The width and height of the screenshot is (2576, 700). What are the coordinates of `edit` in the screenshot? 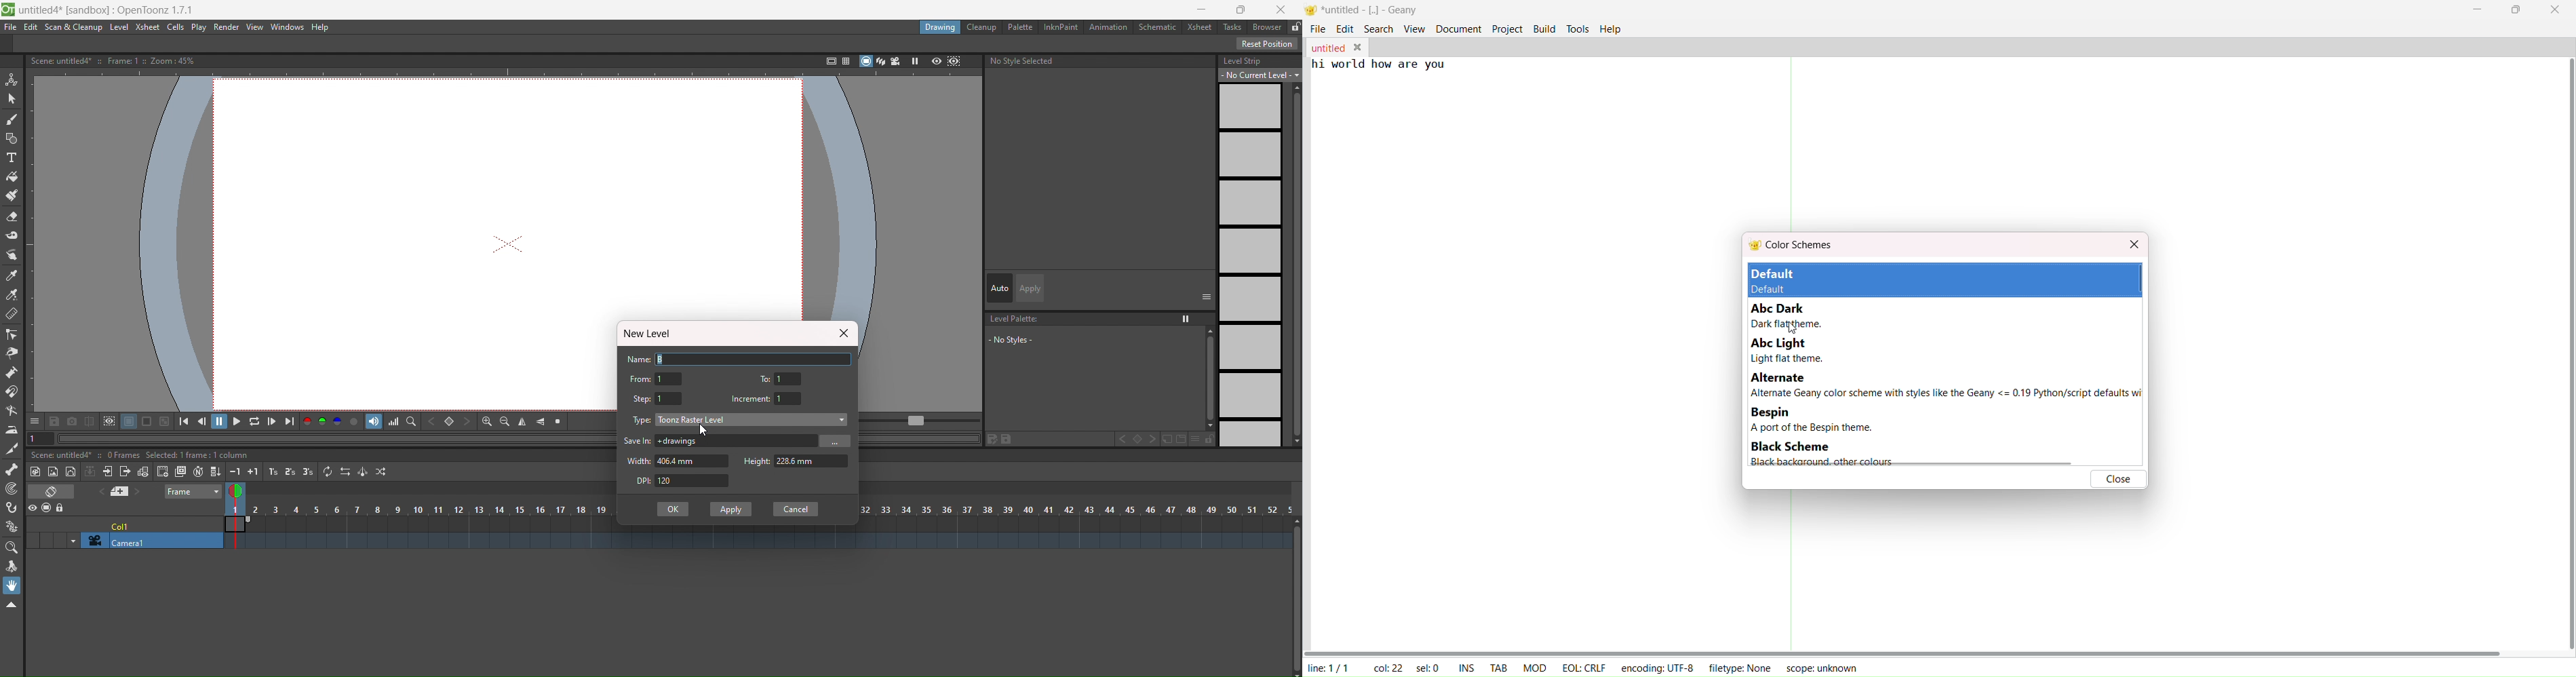 It's located at (1000, 439).